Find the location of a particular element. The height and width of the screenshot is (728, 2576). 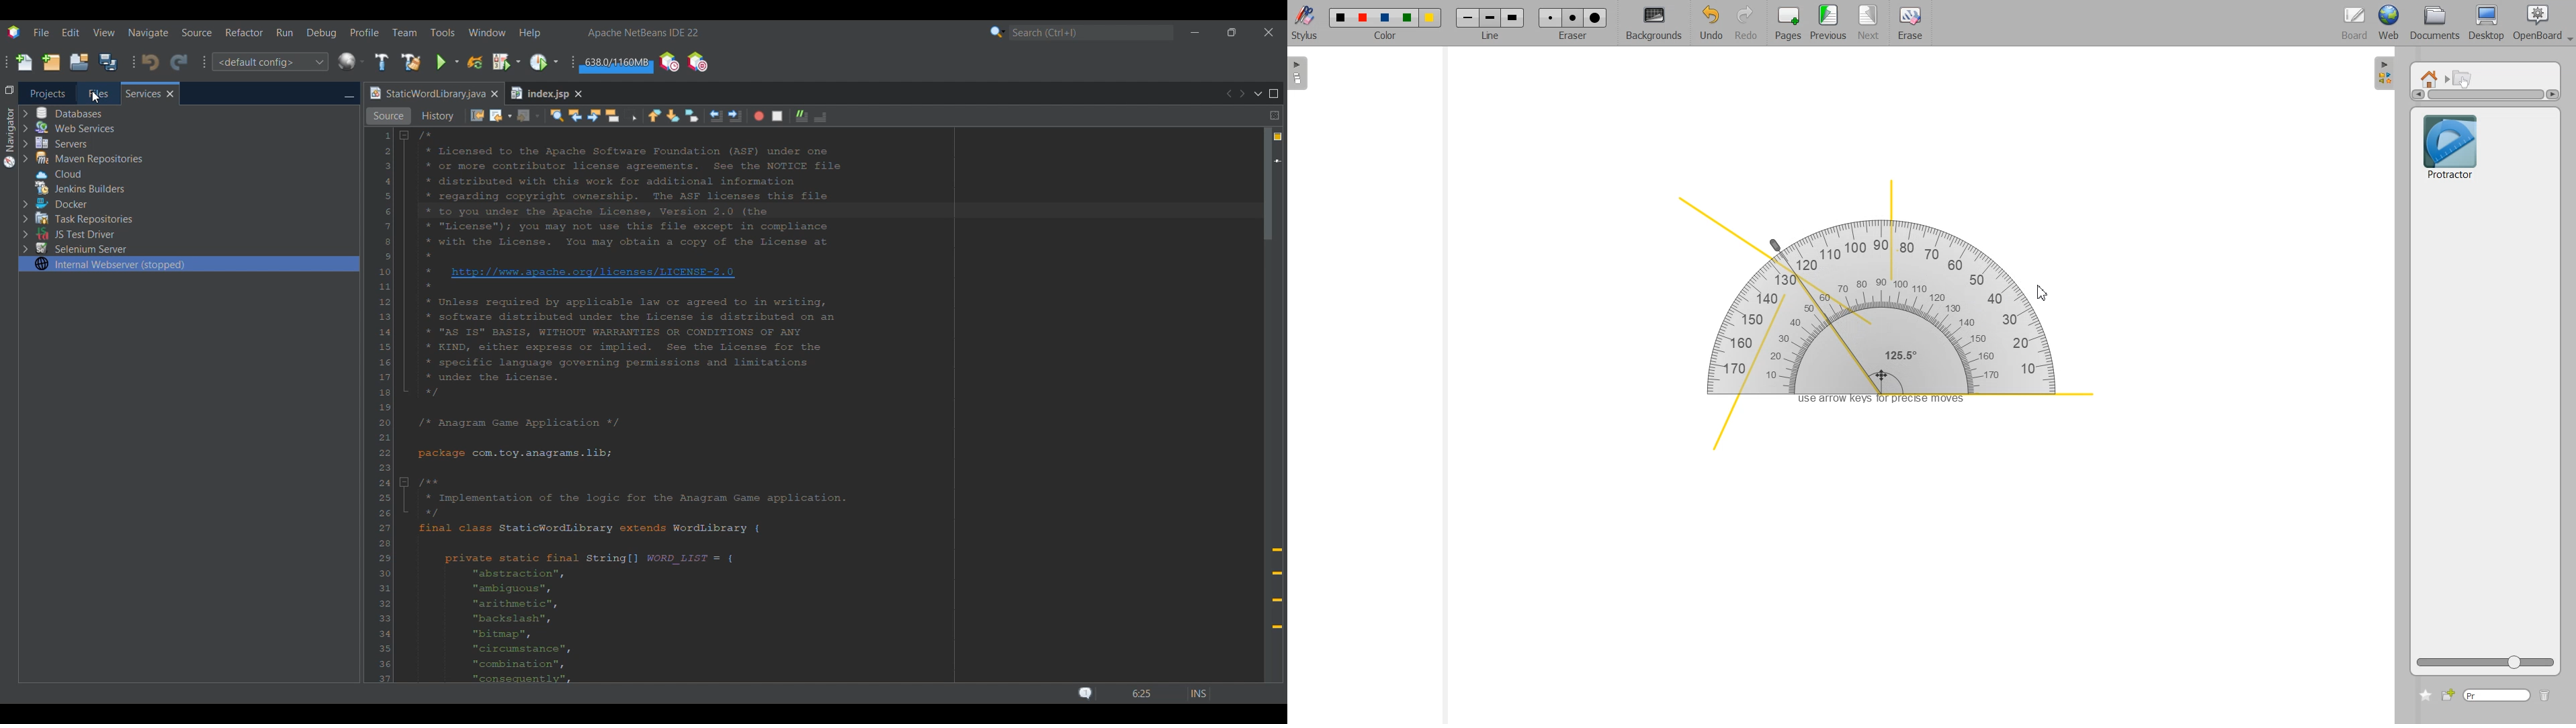

Sidebar is located at coordinates (1303, 73).